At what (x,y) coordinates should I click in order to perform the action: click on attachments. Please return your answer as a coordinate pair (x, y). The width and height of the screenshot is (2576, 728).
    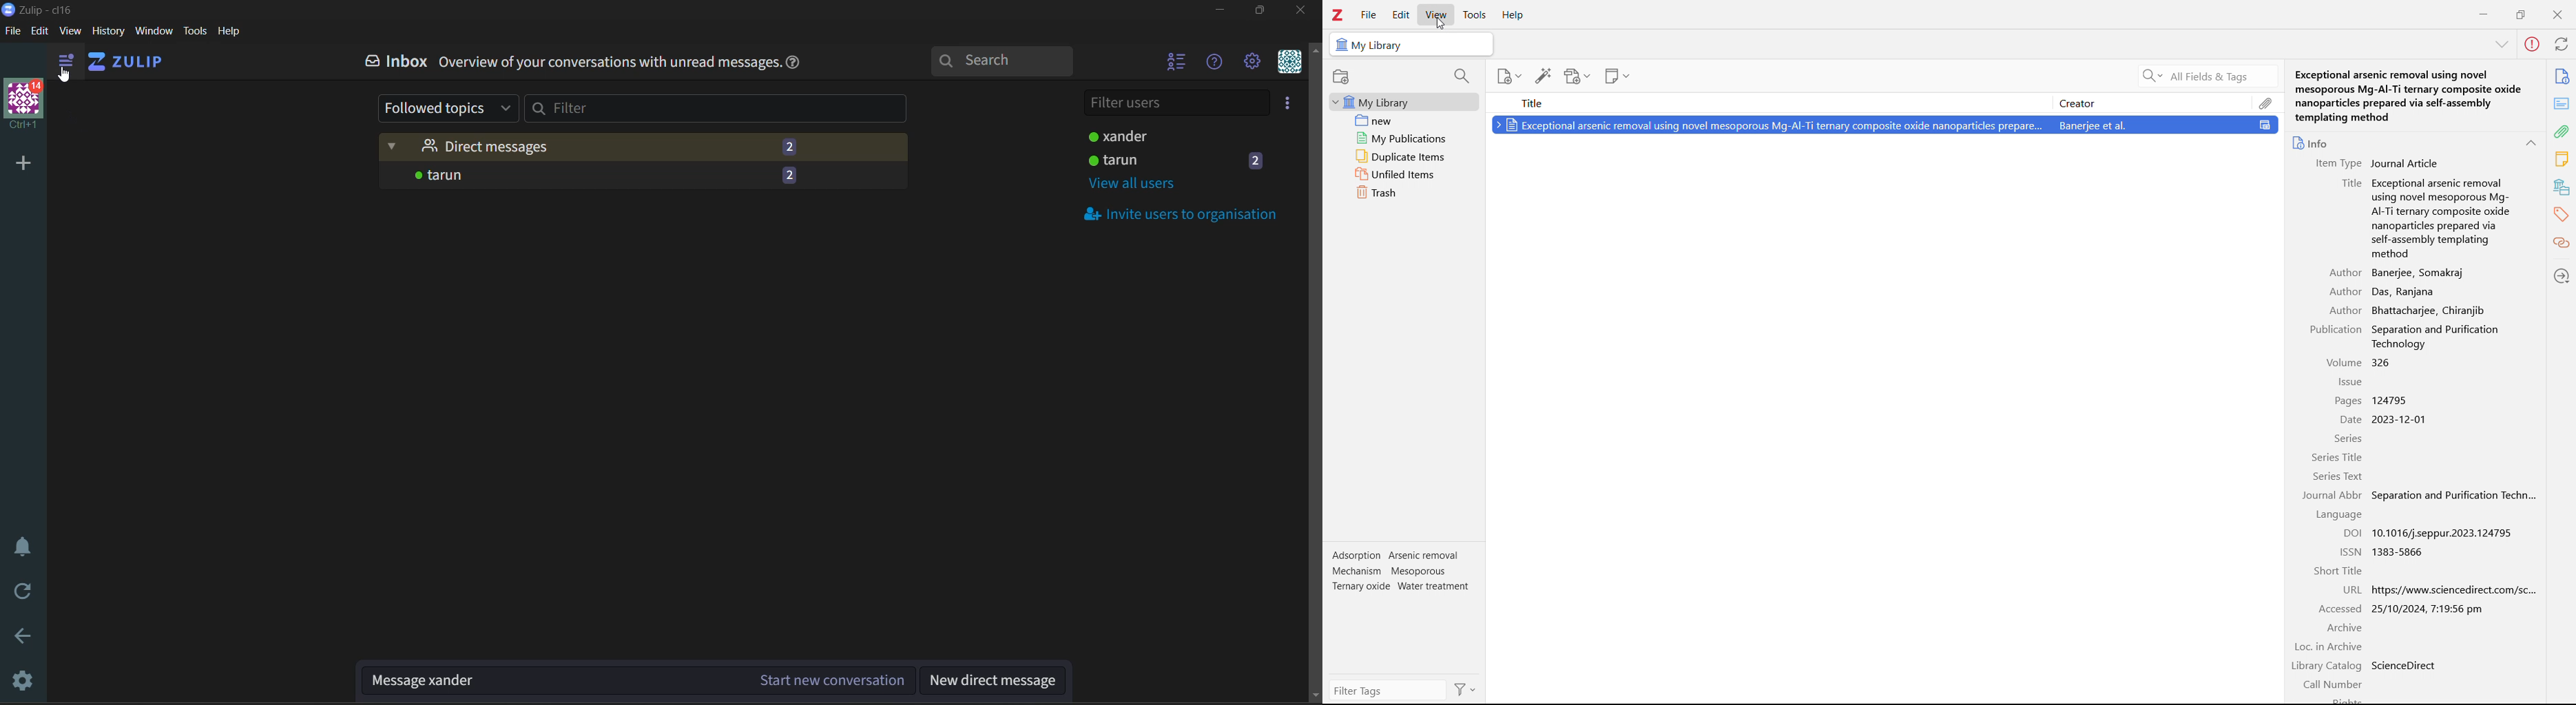
    Looking at the image, I should click on (2267, 102).